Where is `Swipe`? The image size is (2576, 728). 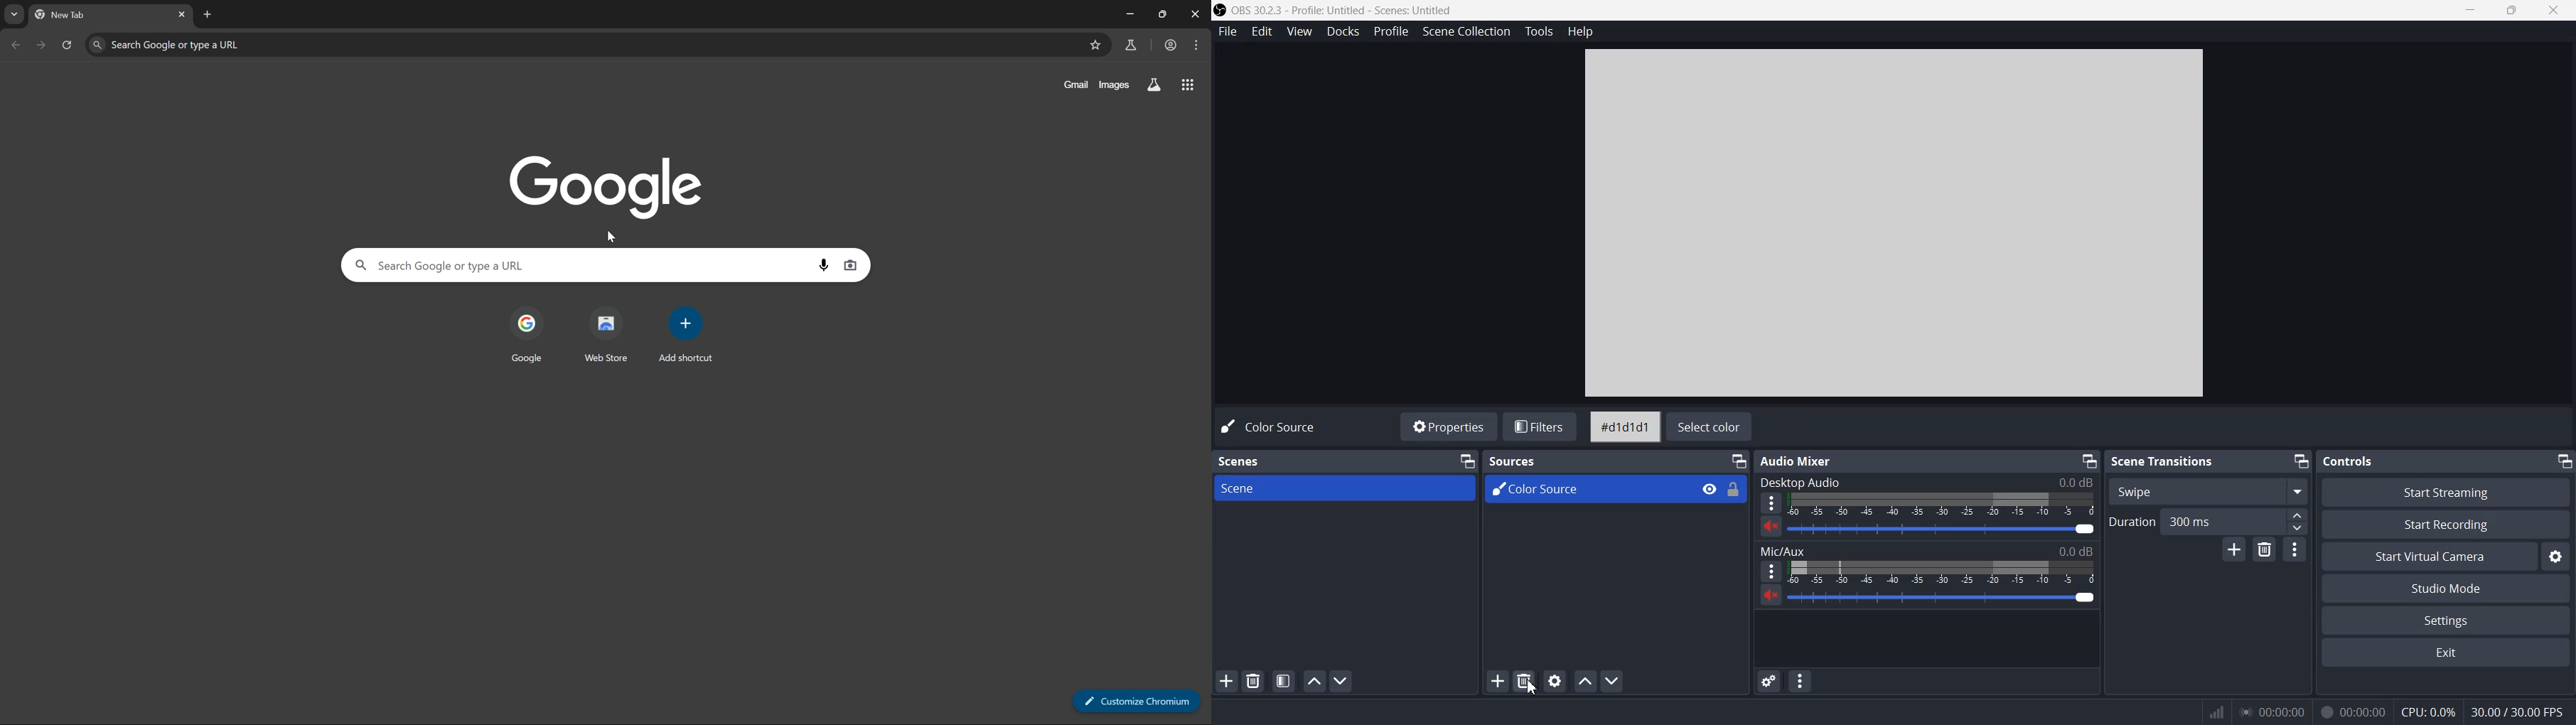 Swipe is located at coordinates (2207, 490).